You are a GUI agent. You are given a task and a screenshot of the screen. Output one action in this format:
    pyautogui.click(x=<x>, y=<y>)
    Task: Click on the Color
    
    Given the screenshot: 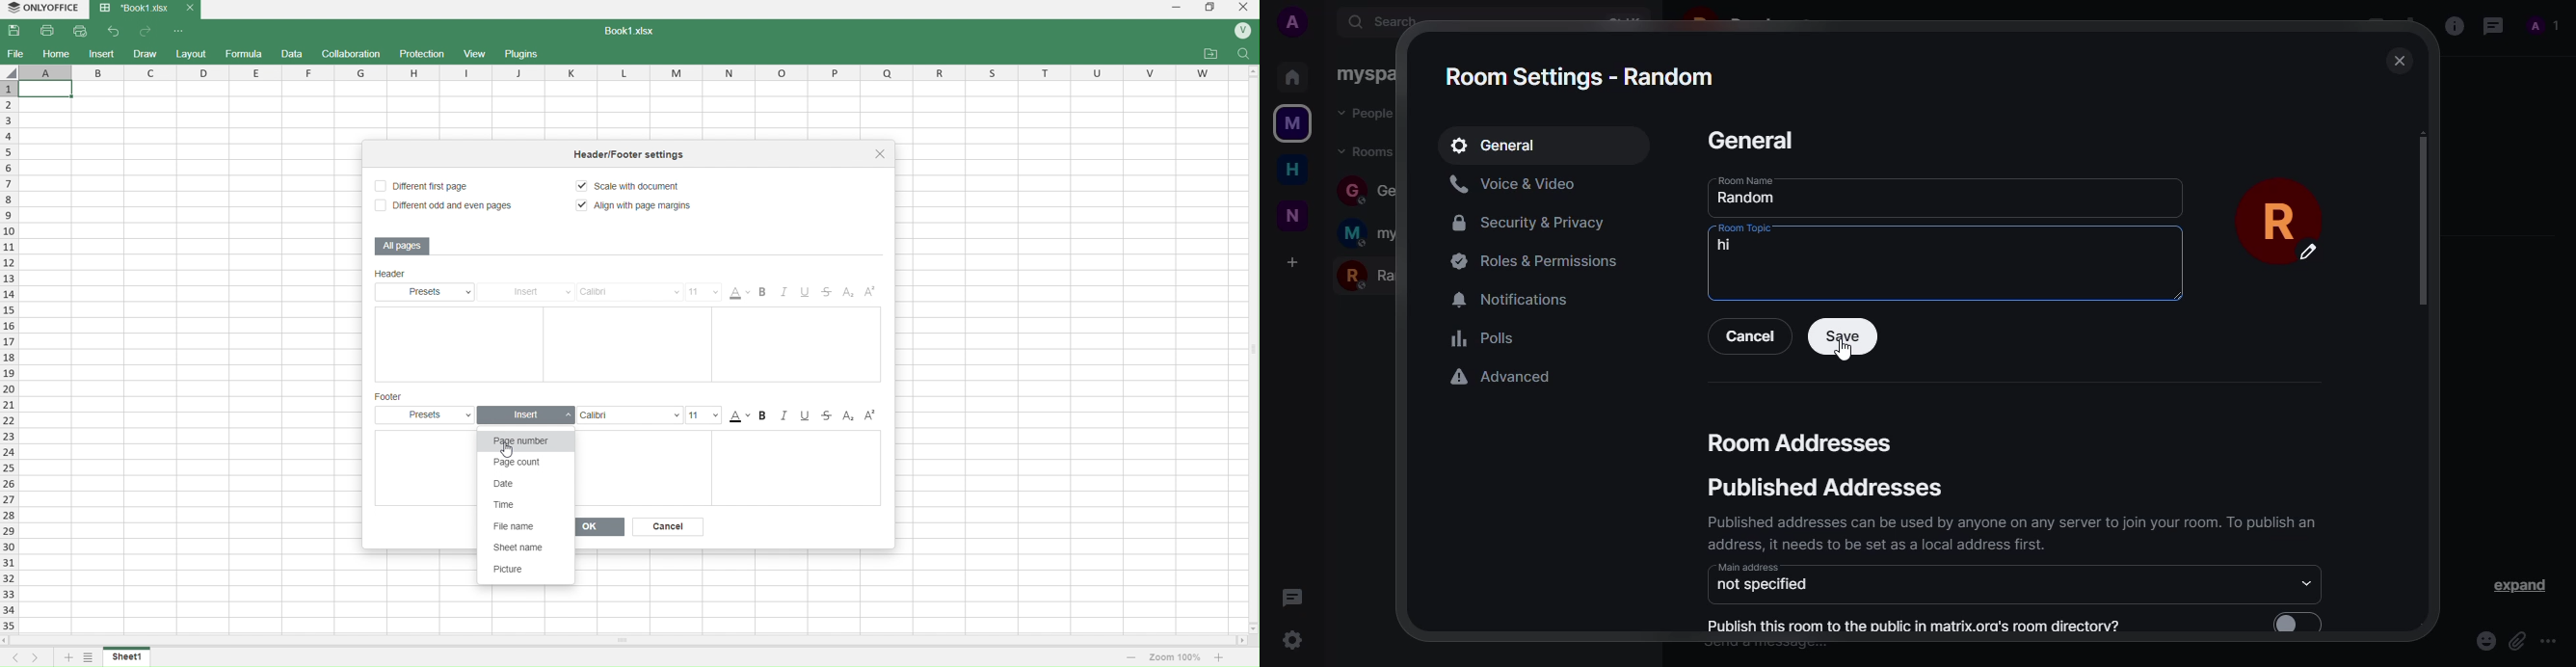 What is the action you would take?
    pyautogui.click(x=741, y=293)
    